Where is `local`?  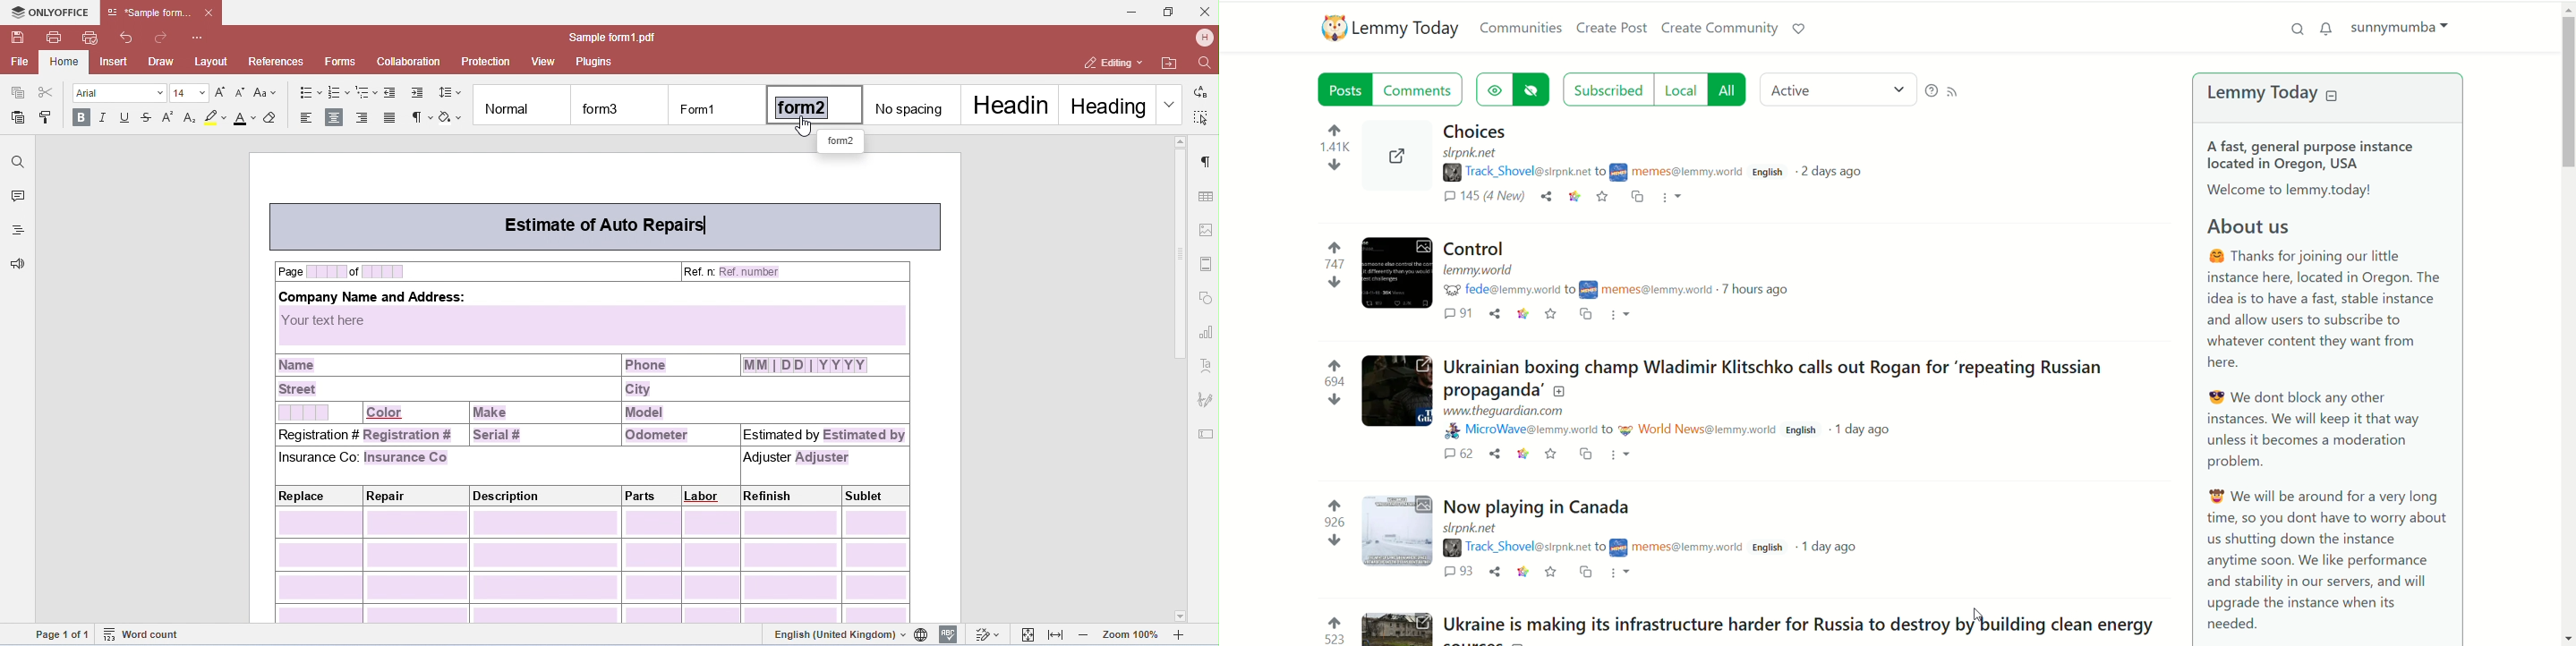
local is located at coordinates (1679, 88).